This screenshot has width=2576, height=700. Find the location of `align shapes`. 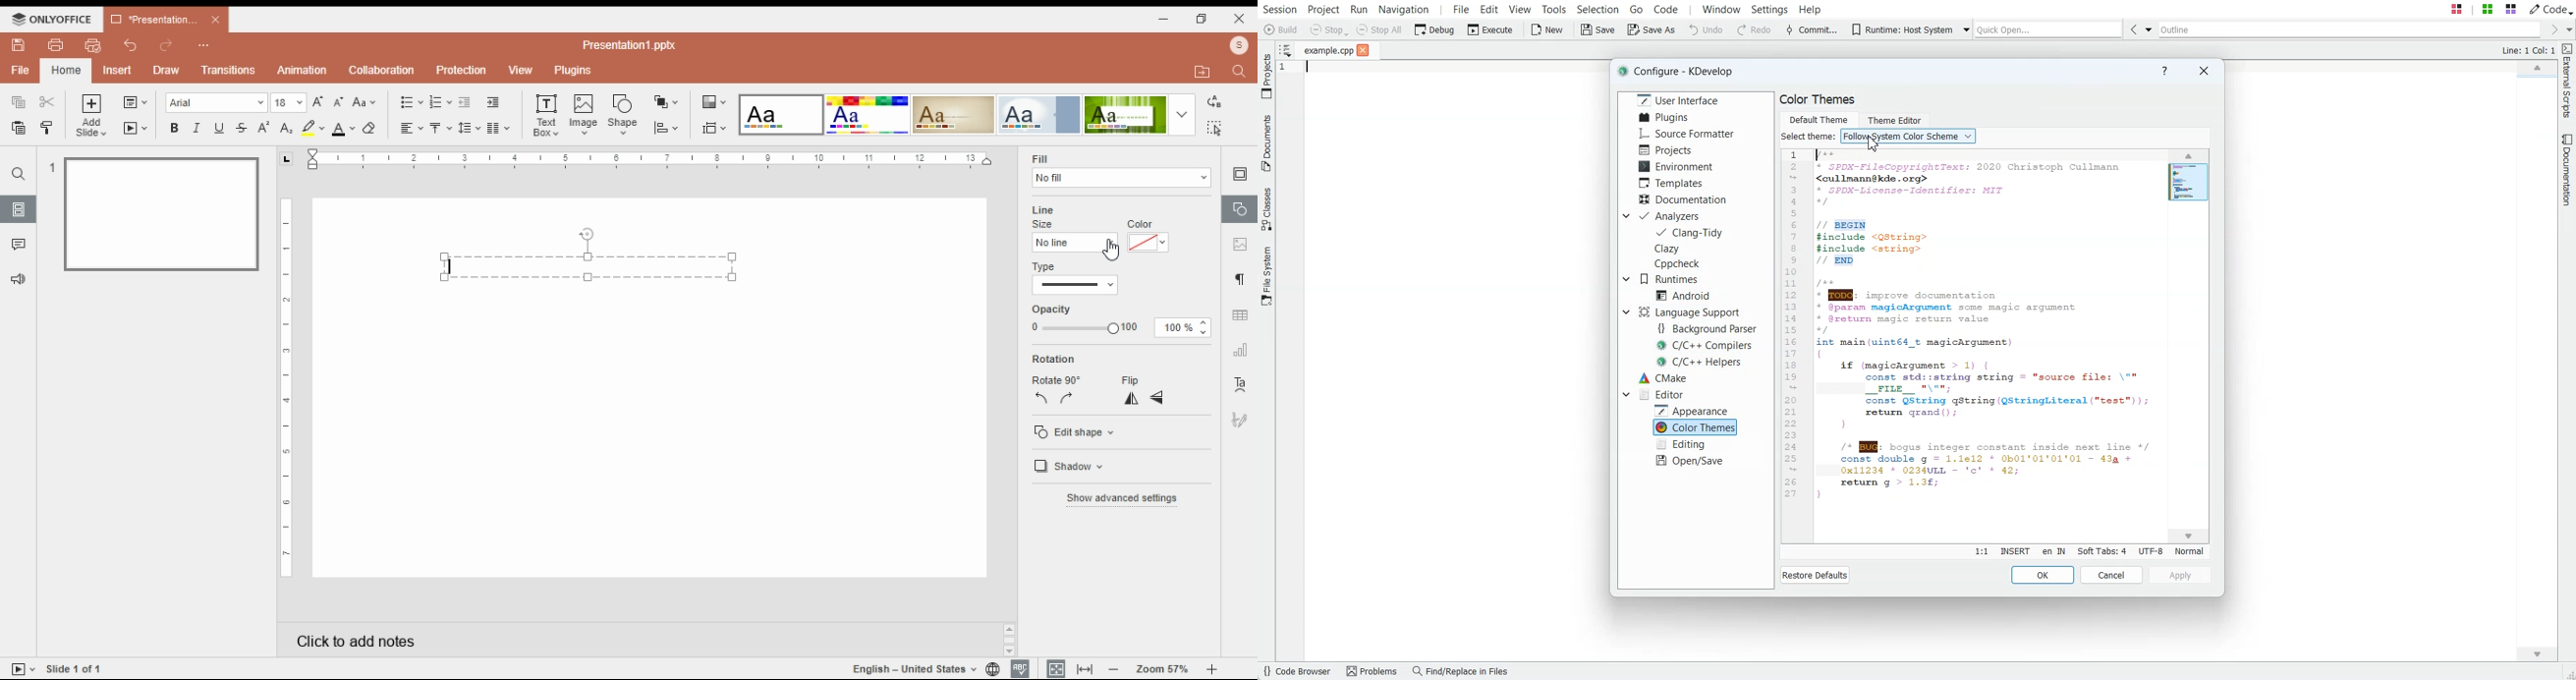

align shapes is located at coordinates (666, 130).